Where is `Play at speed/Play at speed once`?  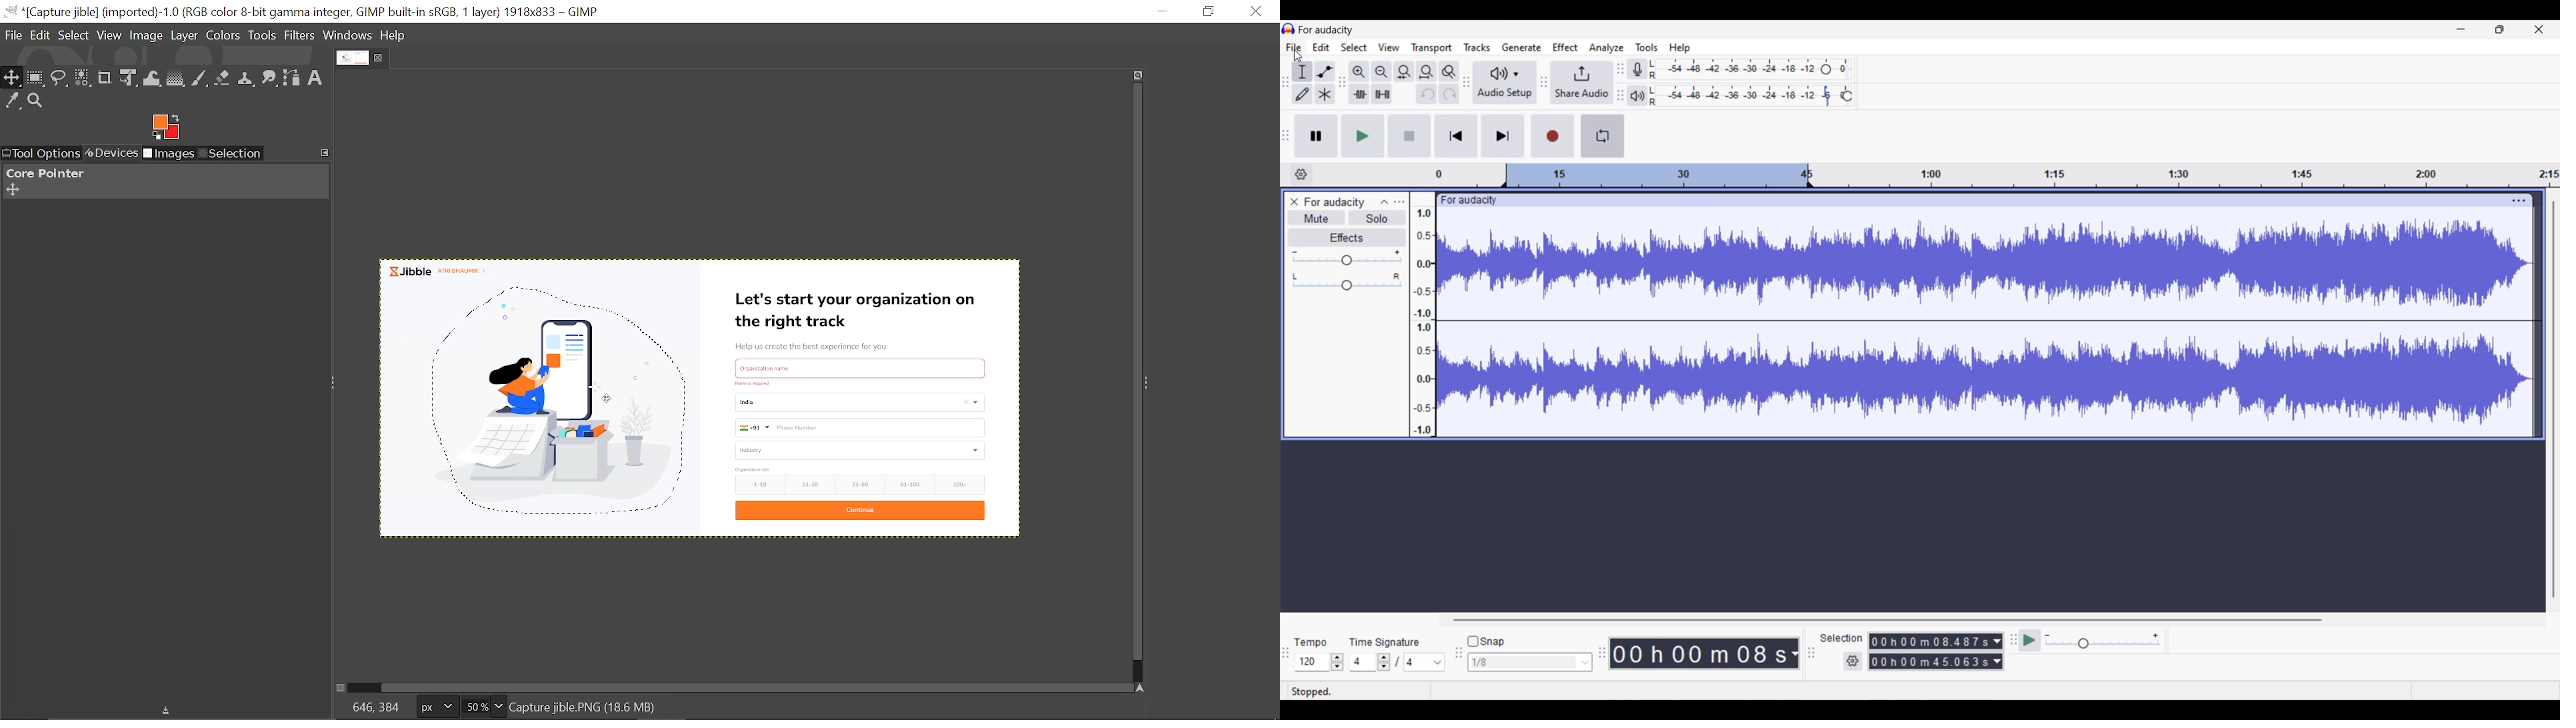 Play at speed/Play at speed once is located at coordinates (2031, 640).